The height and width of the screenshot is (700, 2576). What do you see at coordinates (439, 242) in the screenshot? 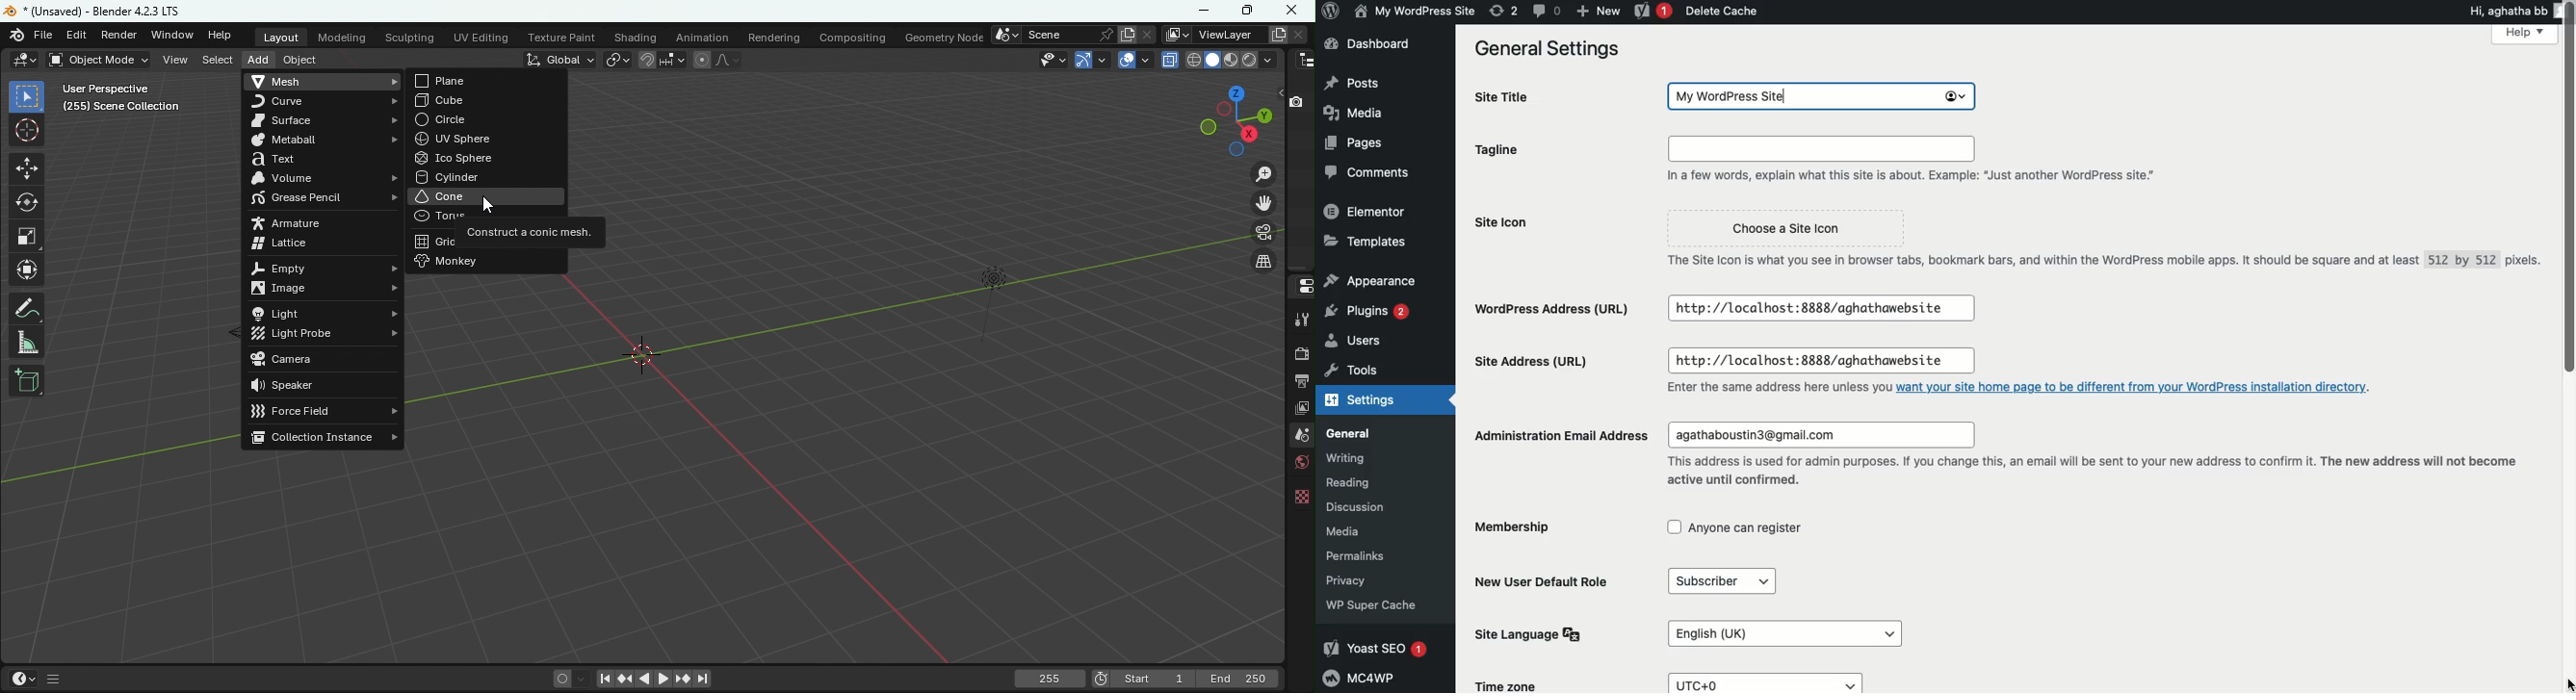
I see `Grid` at bounding box center [439, 242].